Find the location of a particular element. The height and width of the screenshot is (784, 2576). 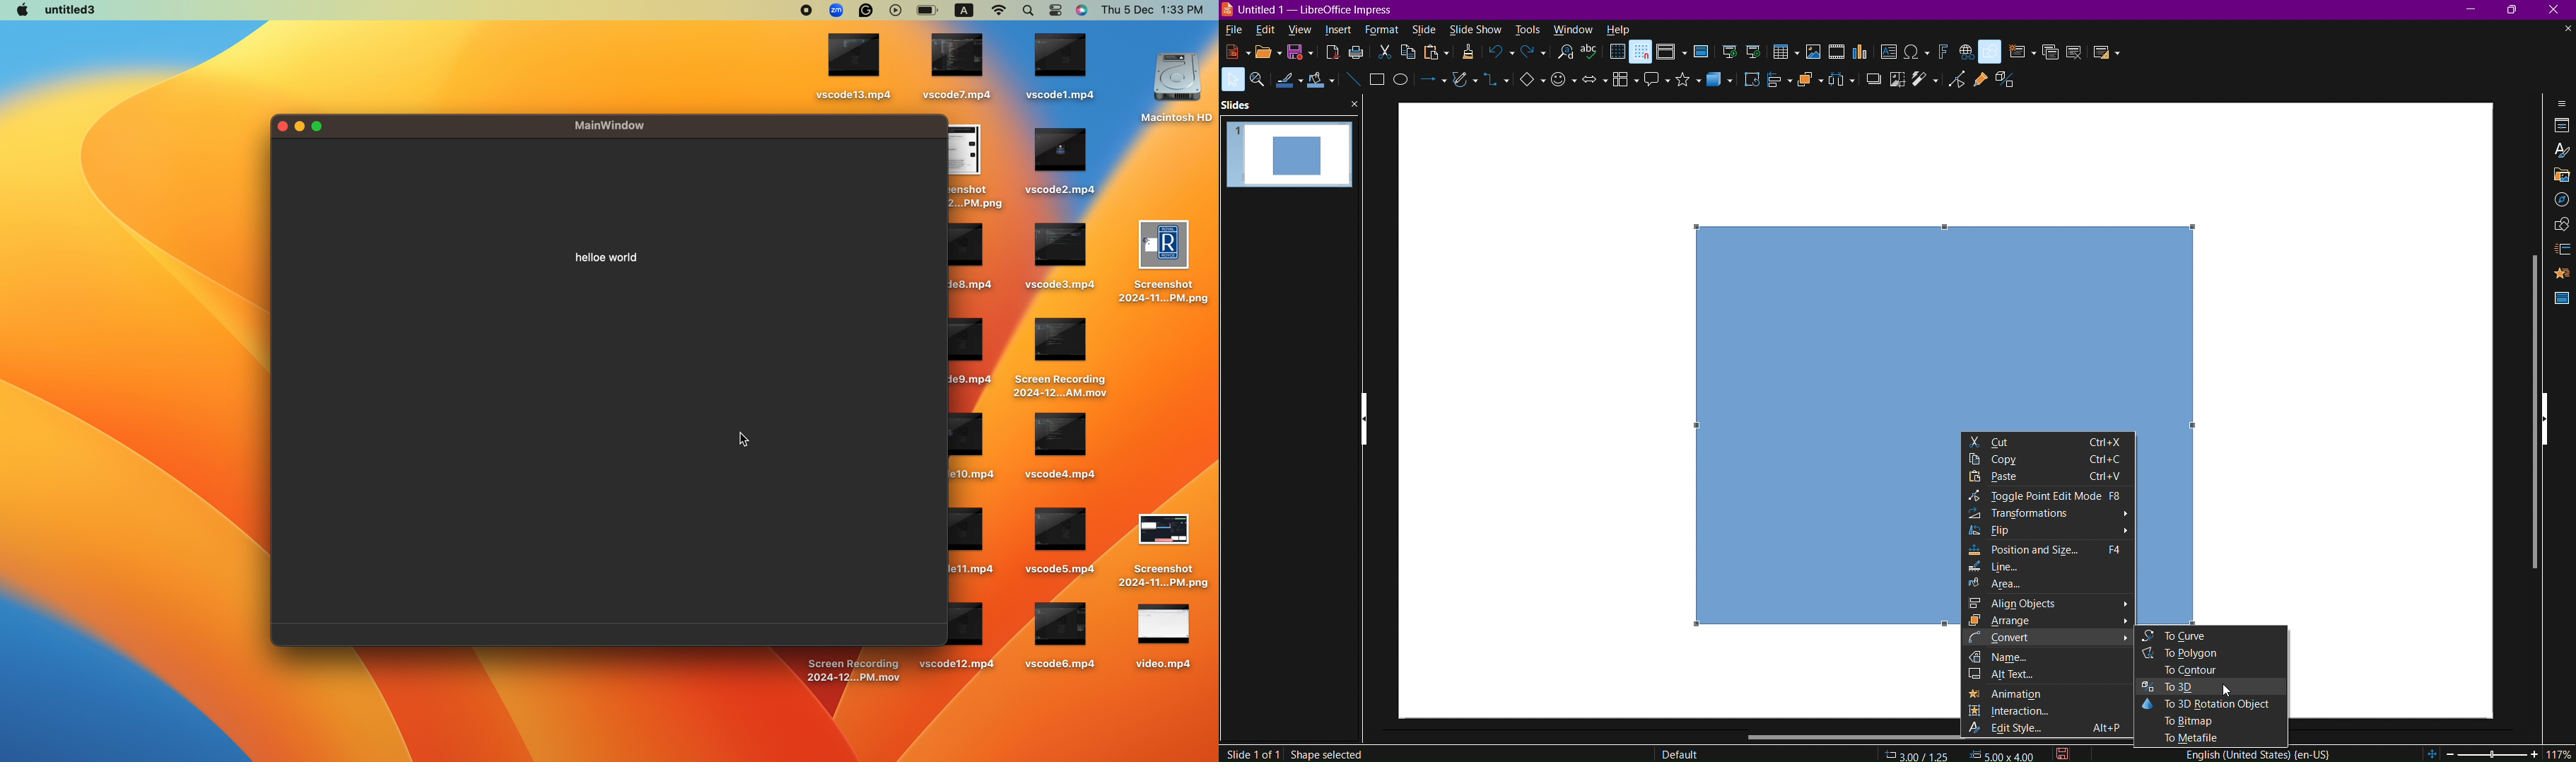

Duplicate Slide is located at coordinates (2049, 52).